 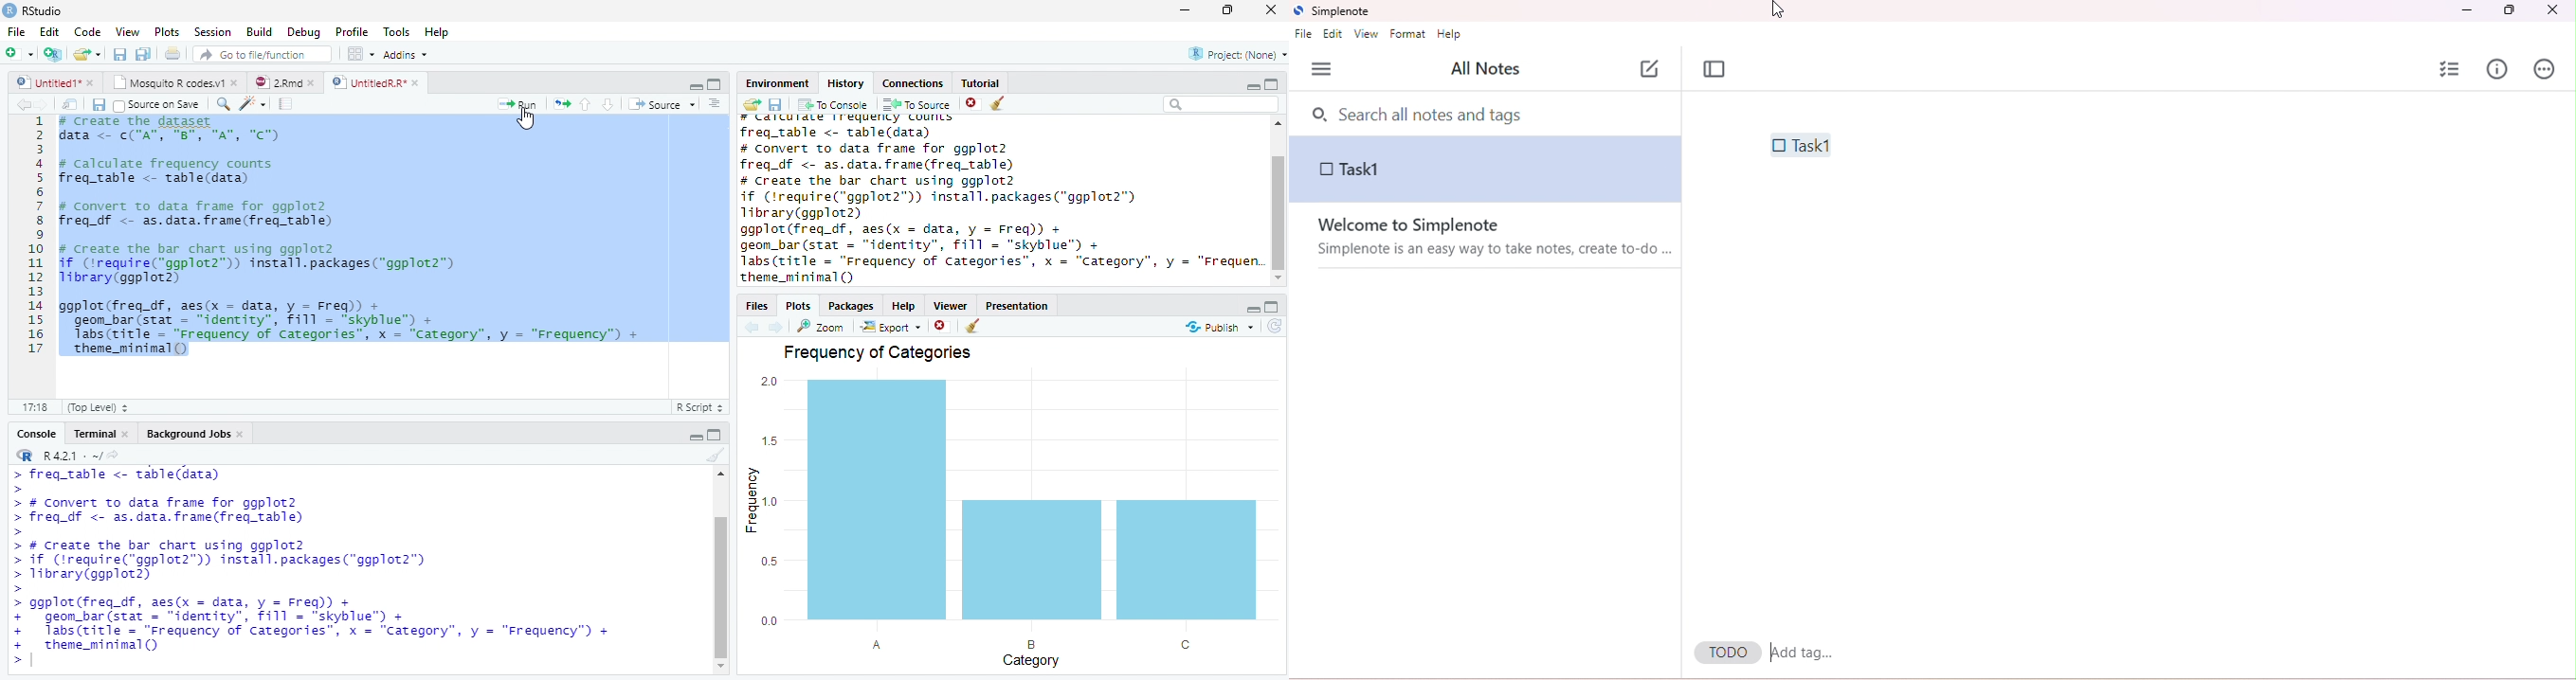 I want to click on Help, so click(x=438, y=31).